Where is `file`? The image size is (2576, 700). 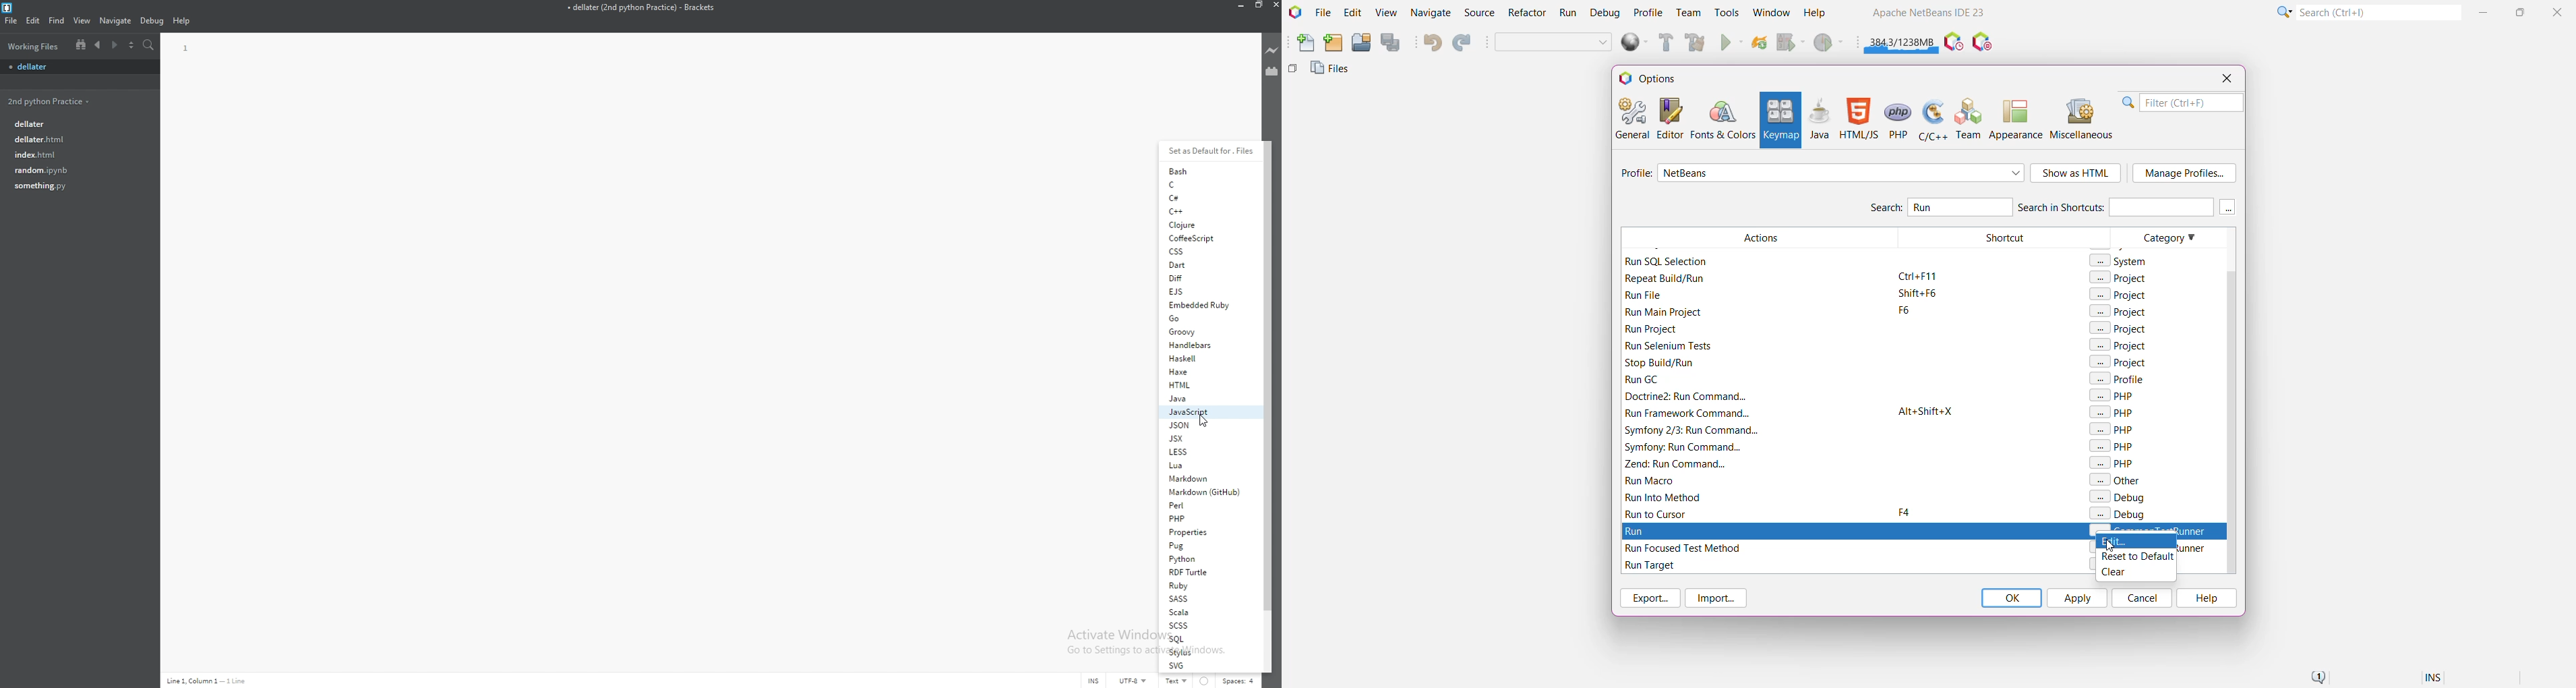
file is located at coordinates (74, 154).